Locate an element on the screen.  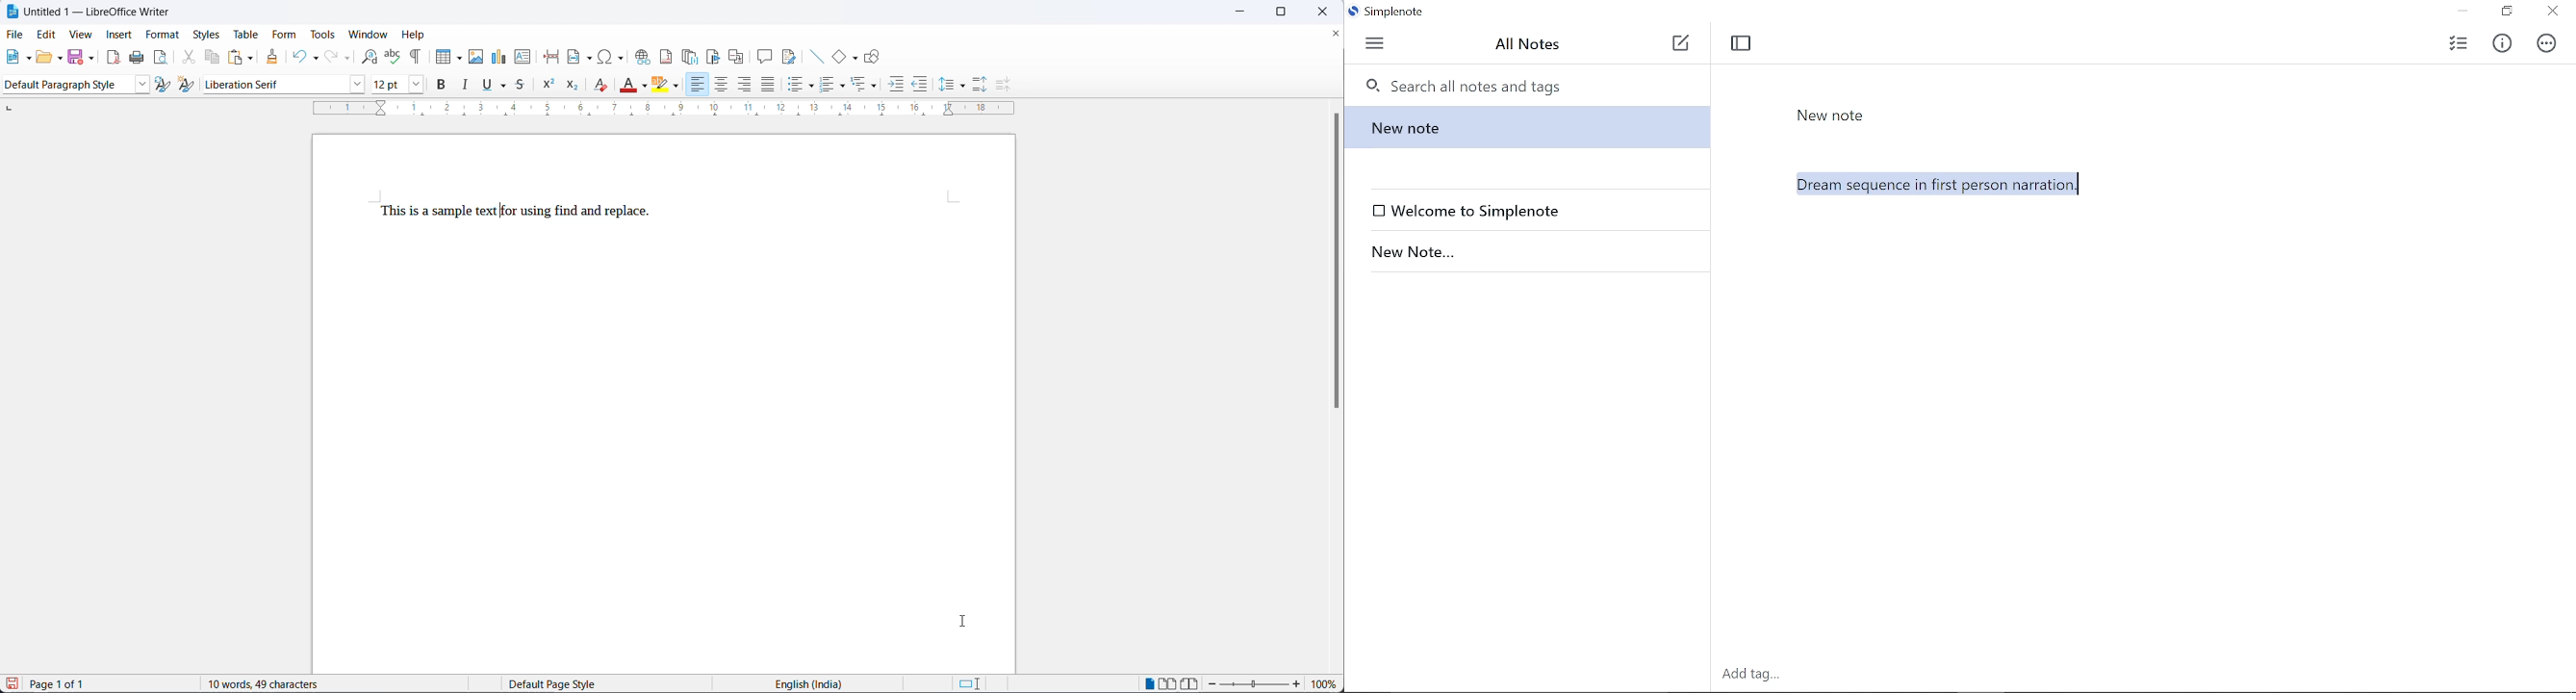
close is located at coordinates (1328, 11).